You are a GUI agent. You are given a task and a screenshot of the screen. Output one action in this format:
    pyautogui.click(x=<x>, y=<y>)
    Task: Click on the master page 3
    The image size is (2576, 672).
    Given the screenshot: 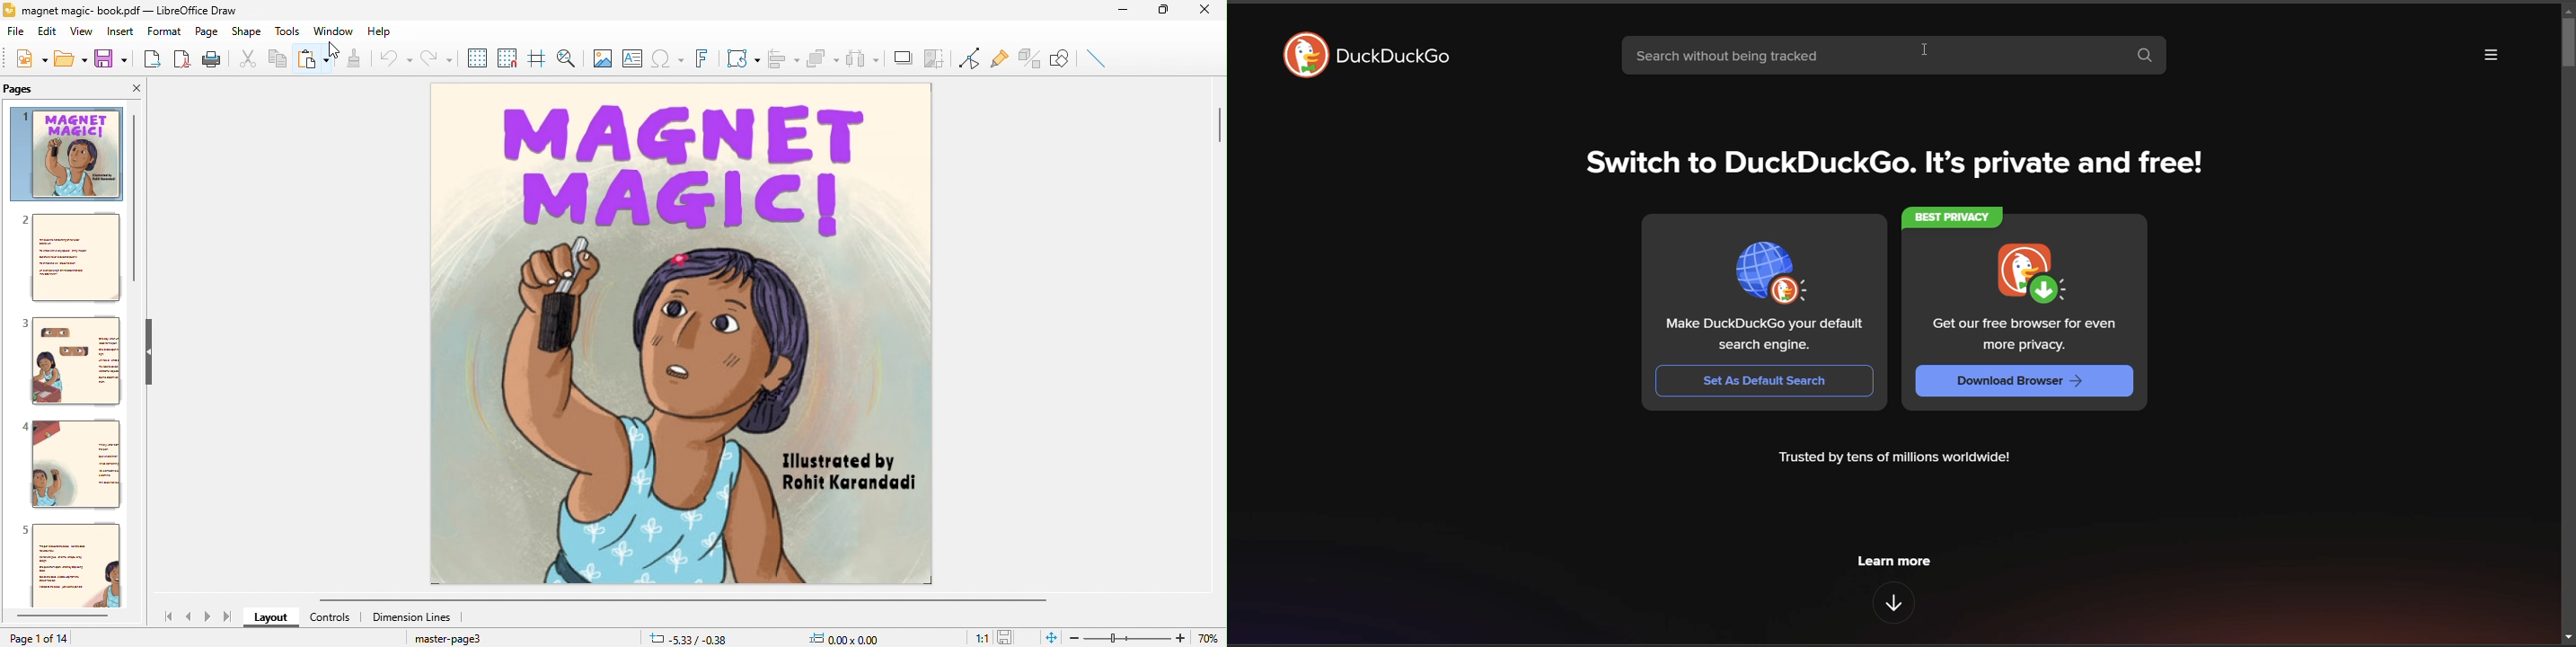 What is the action you would take?
    pyautogui.click(x=450, y=639)
    